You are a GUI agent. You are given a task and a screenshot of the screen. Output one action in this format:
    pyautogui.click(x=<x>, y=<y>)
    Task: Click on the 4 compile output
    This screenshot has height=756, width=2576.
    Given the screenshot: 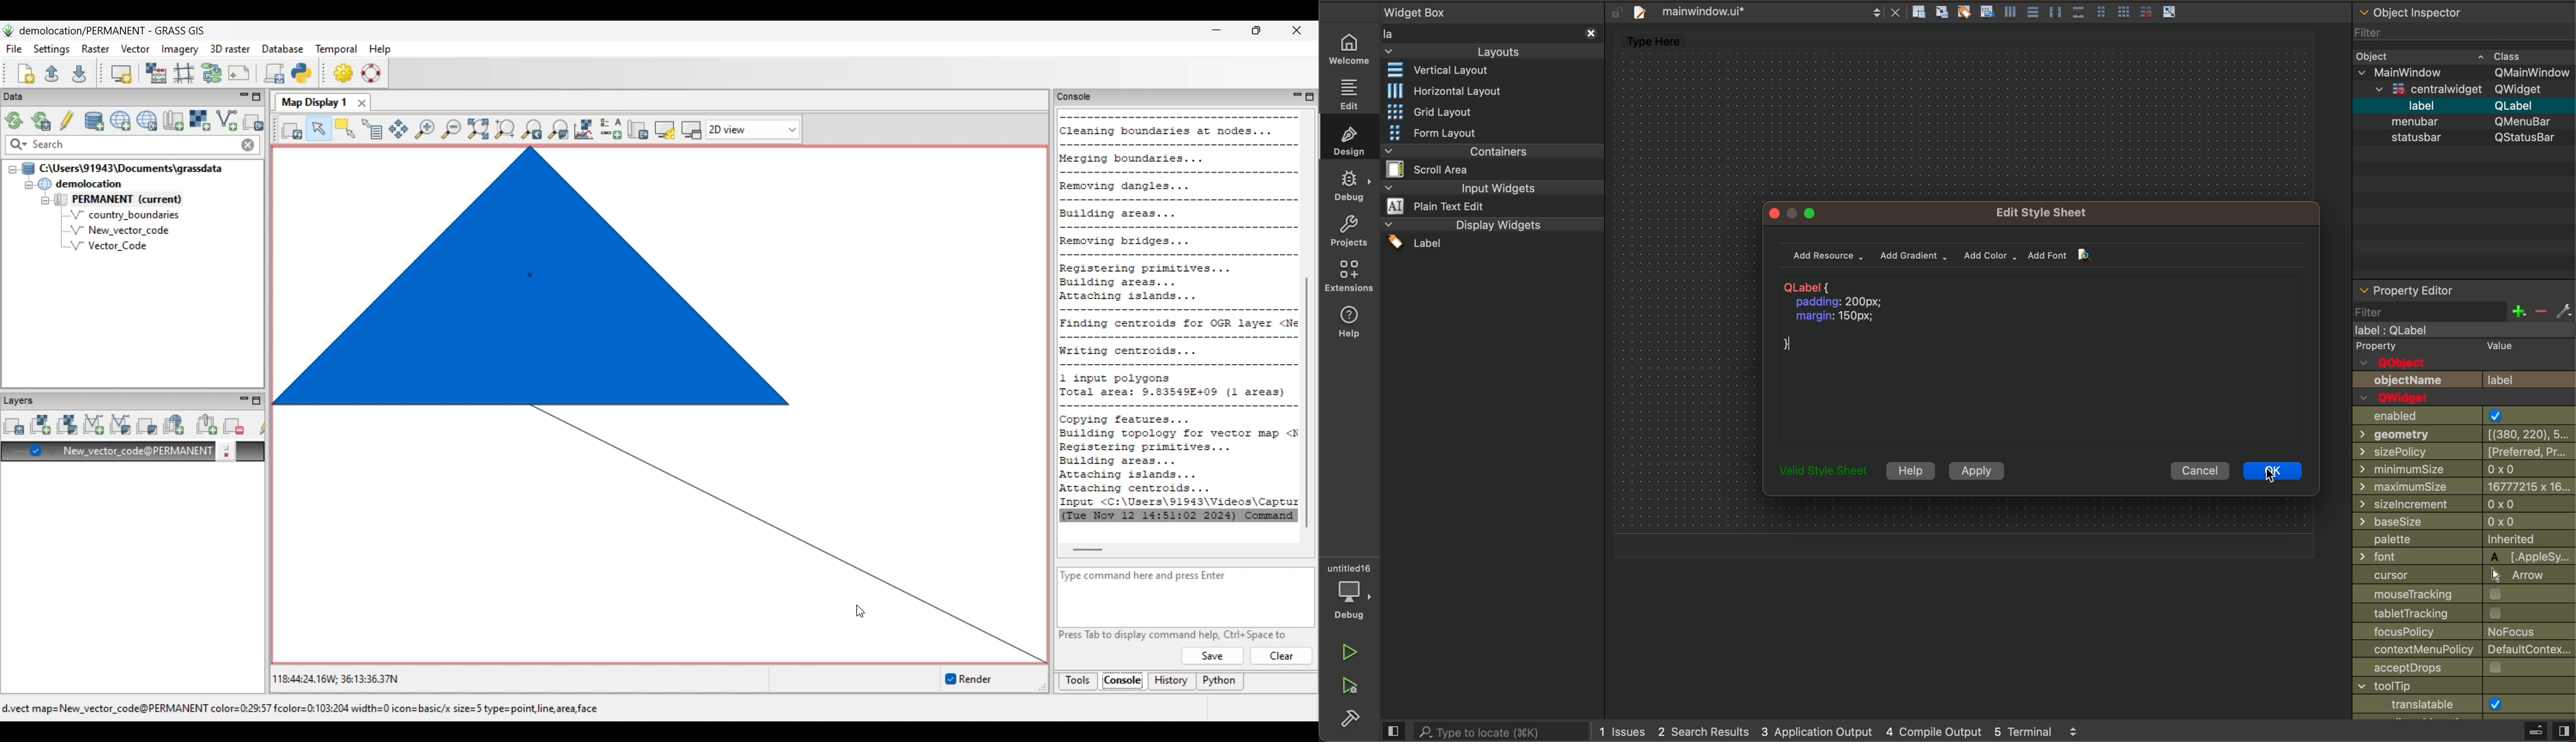 What is the action you would take?
    pyautogui.click(x=1934, y=729)
    